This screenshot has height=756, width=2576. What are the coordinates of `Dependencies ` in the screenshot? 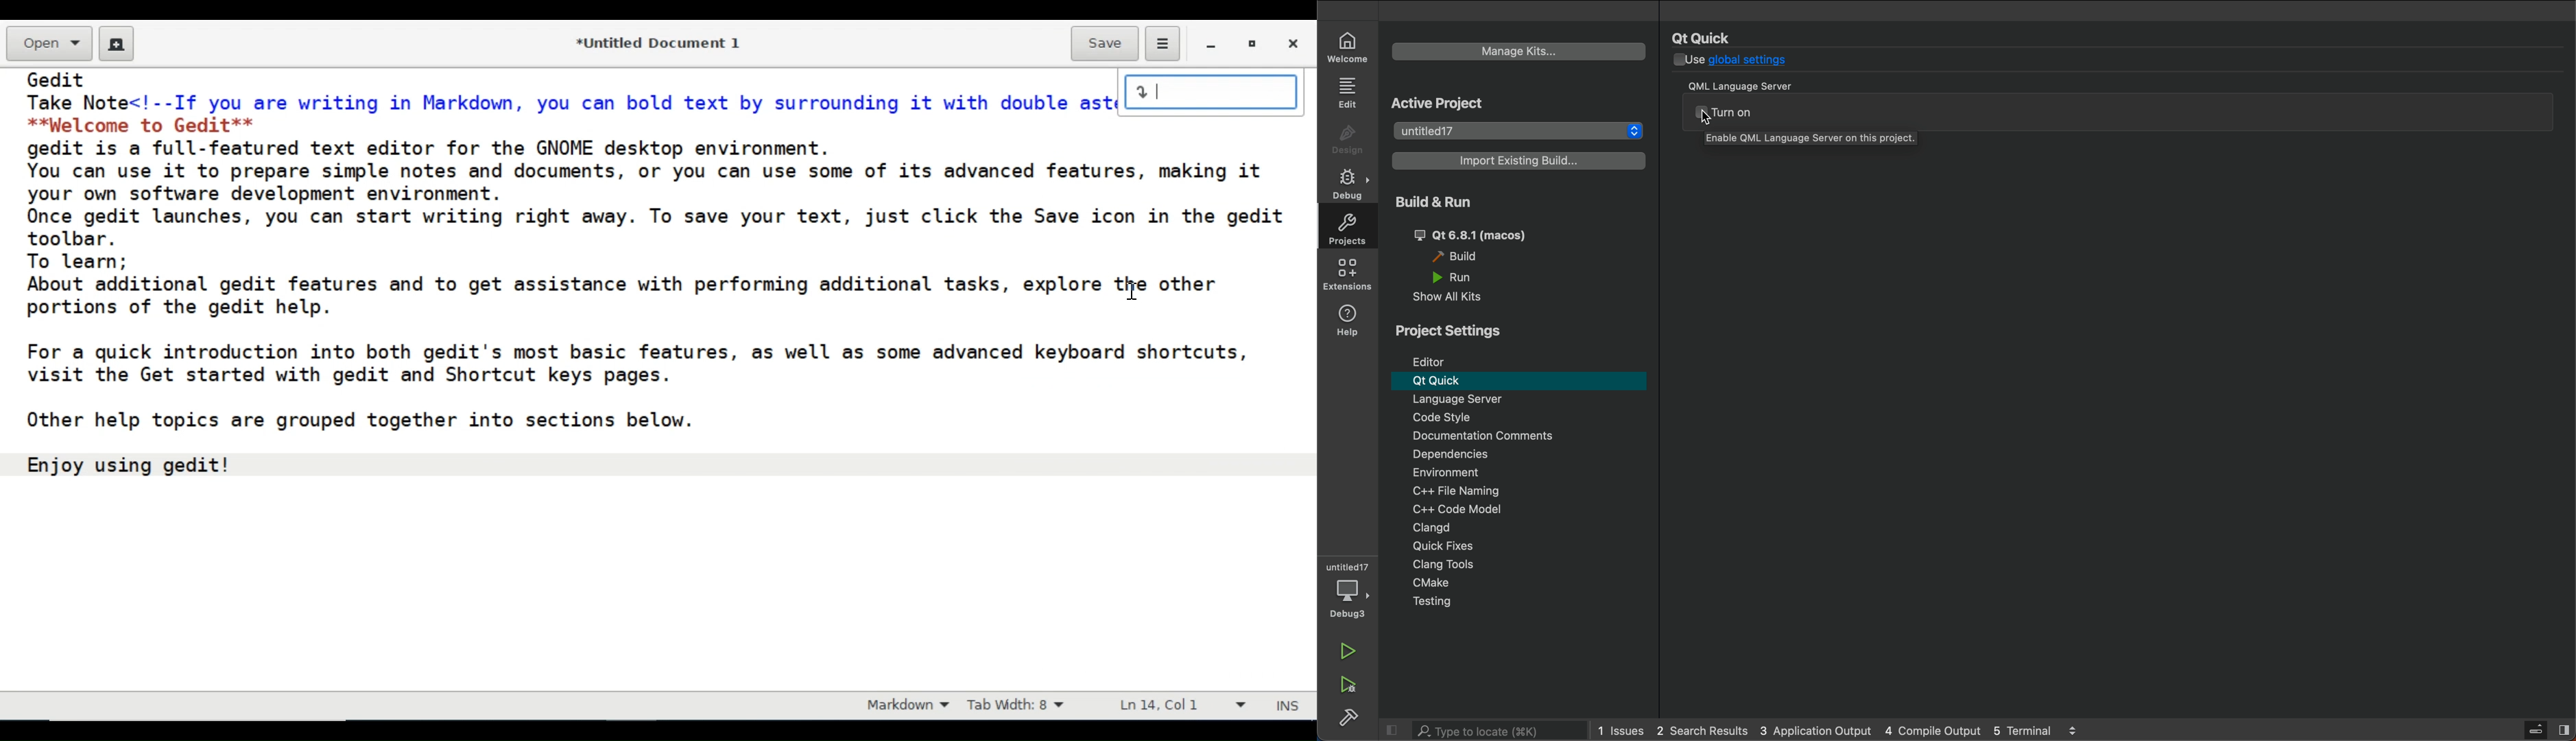 It's located at (1529, 456).